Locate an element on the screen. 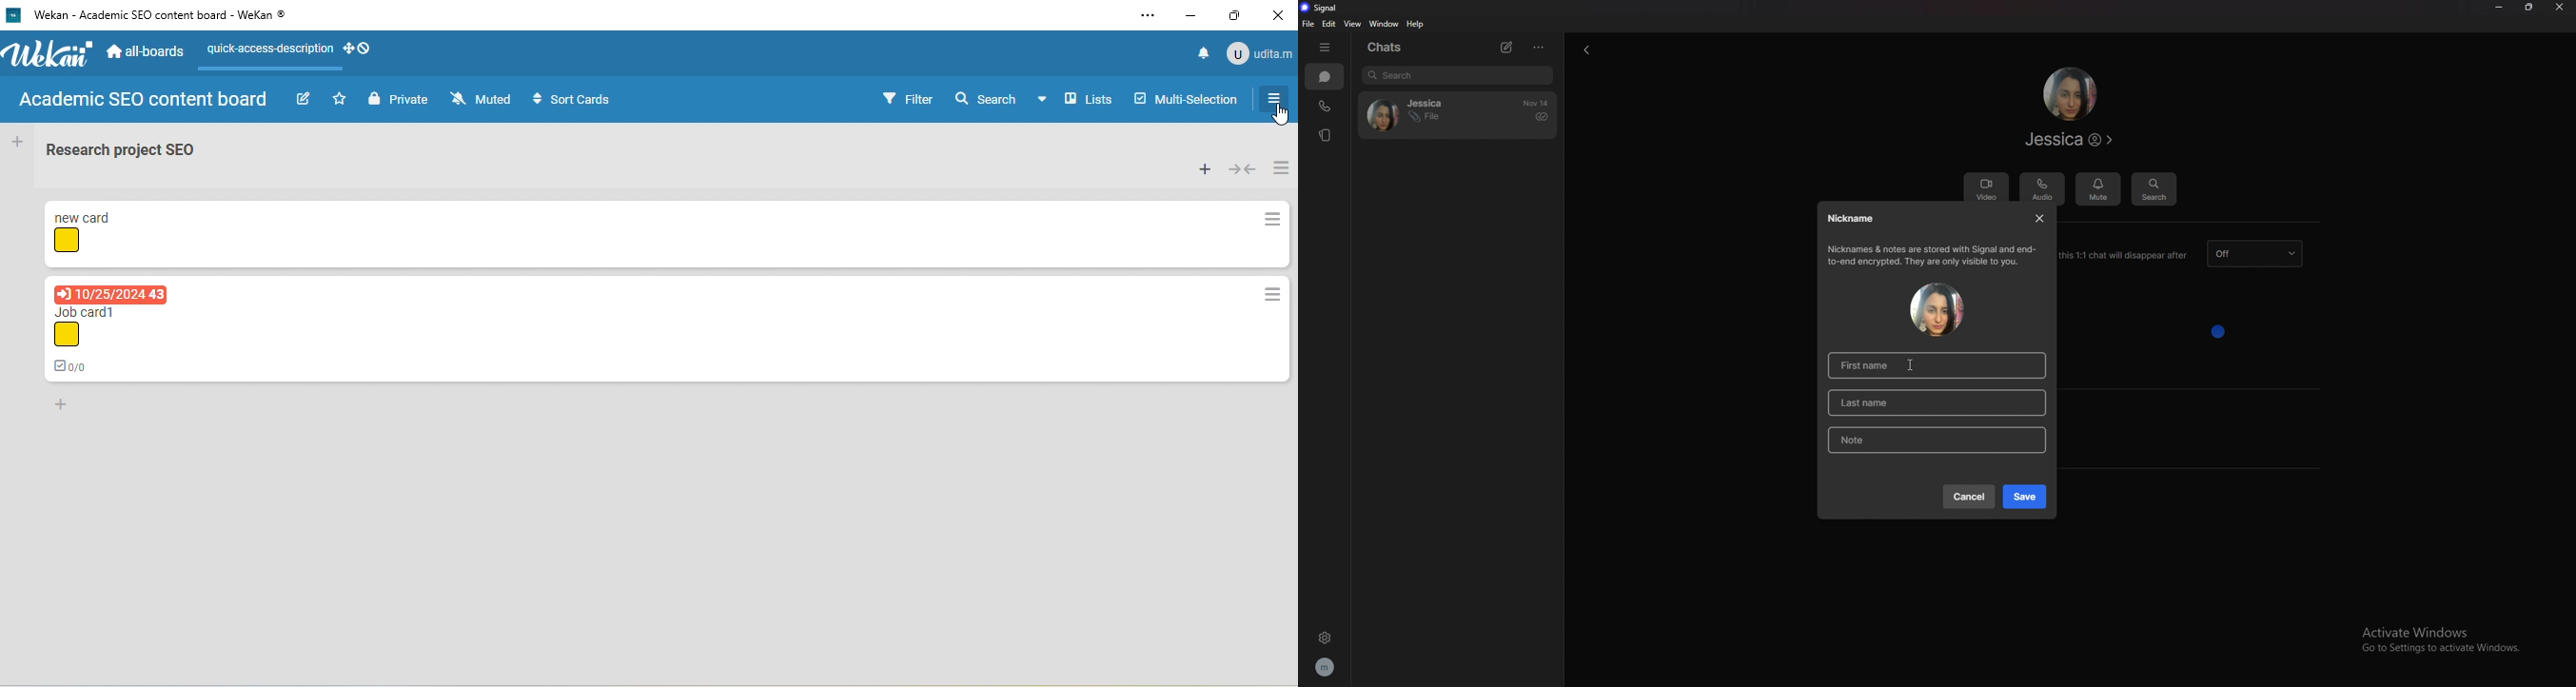 The width and height of the screenshot is (2576, 700). all-boards is located at coordinates (147, 49).